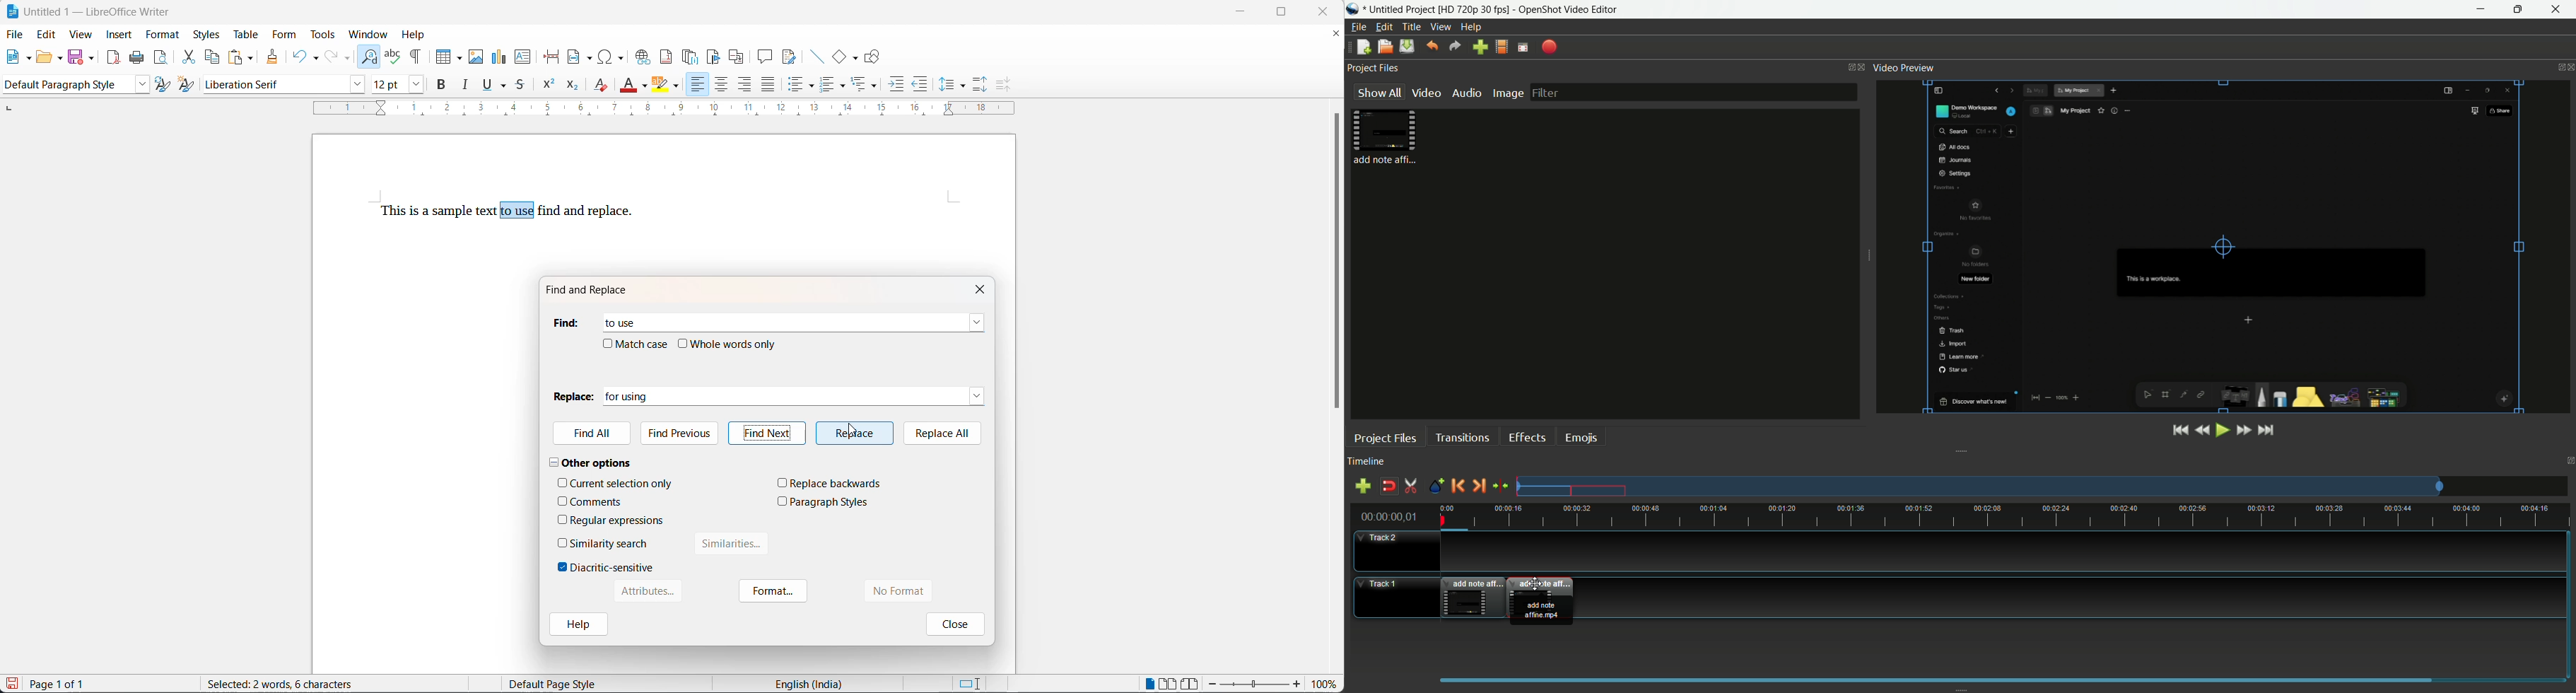 This screenshot has height=700, width=2576. I want to click on font name, so click(271, 85).